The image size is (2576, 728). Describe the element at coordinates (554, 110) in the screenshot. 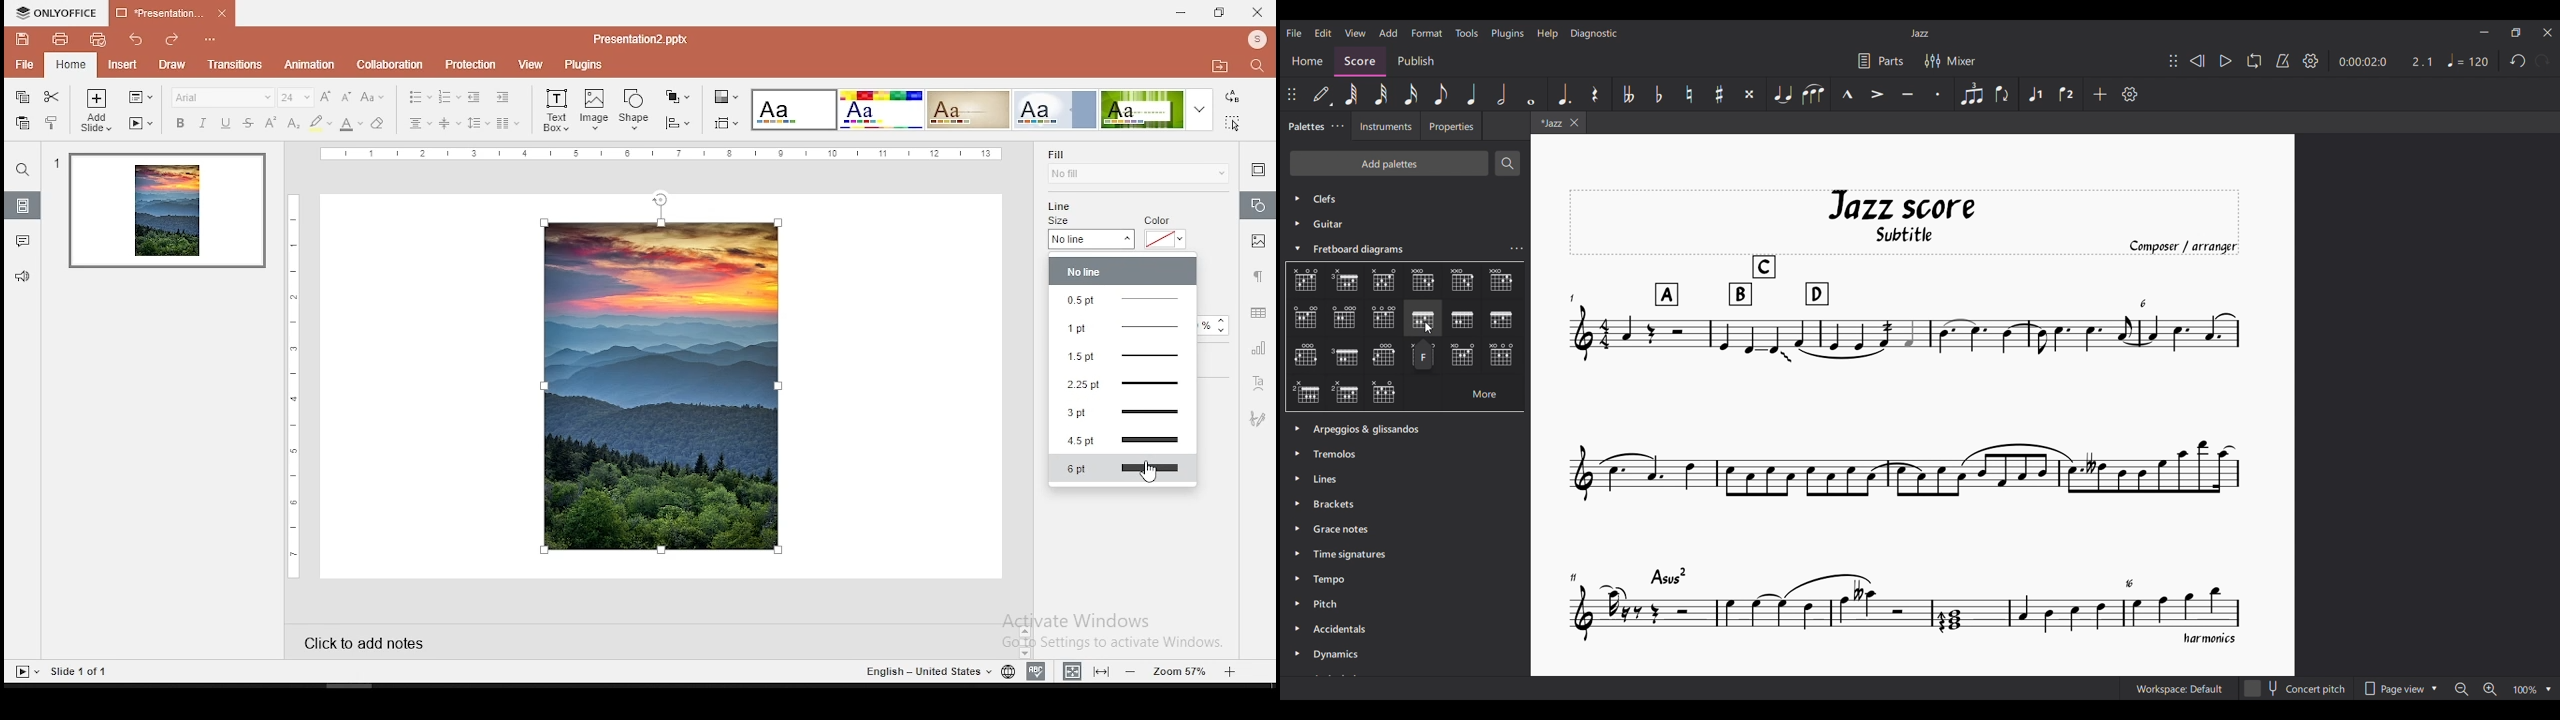

I see `text box ` at that location.